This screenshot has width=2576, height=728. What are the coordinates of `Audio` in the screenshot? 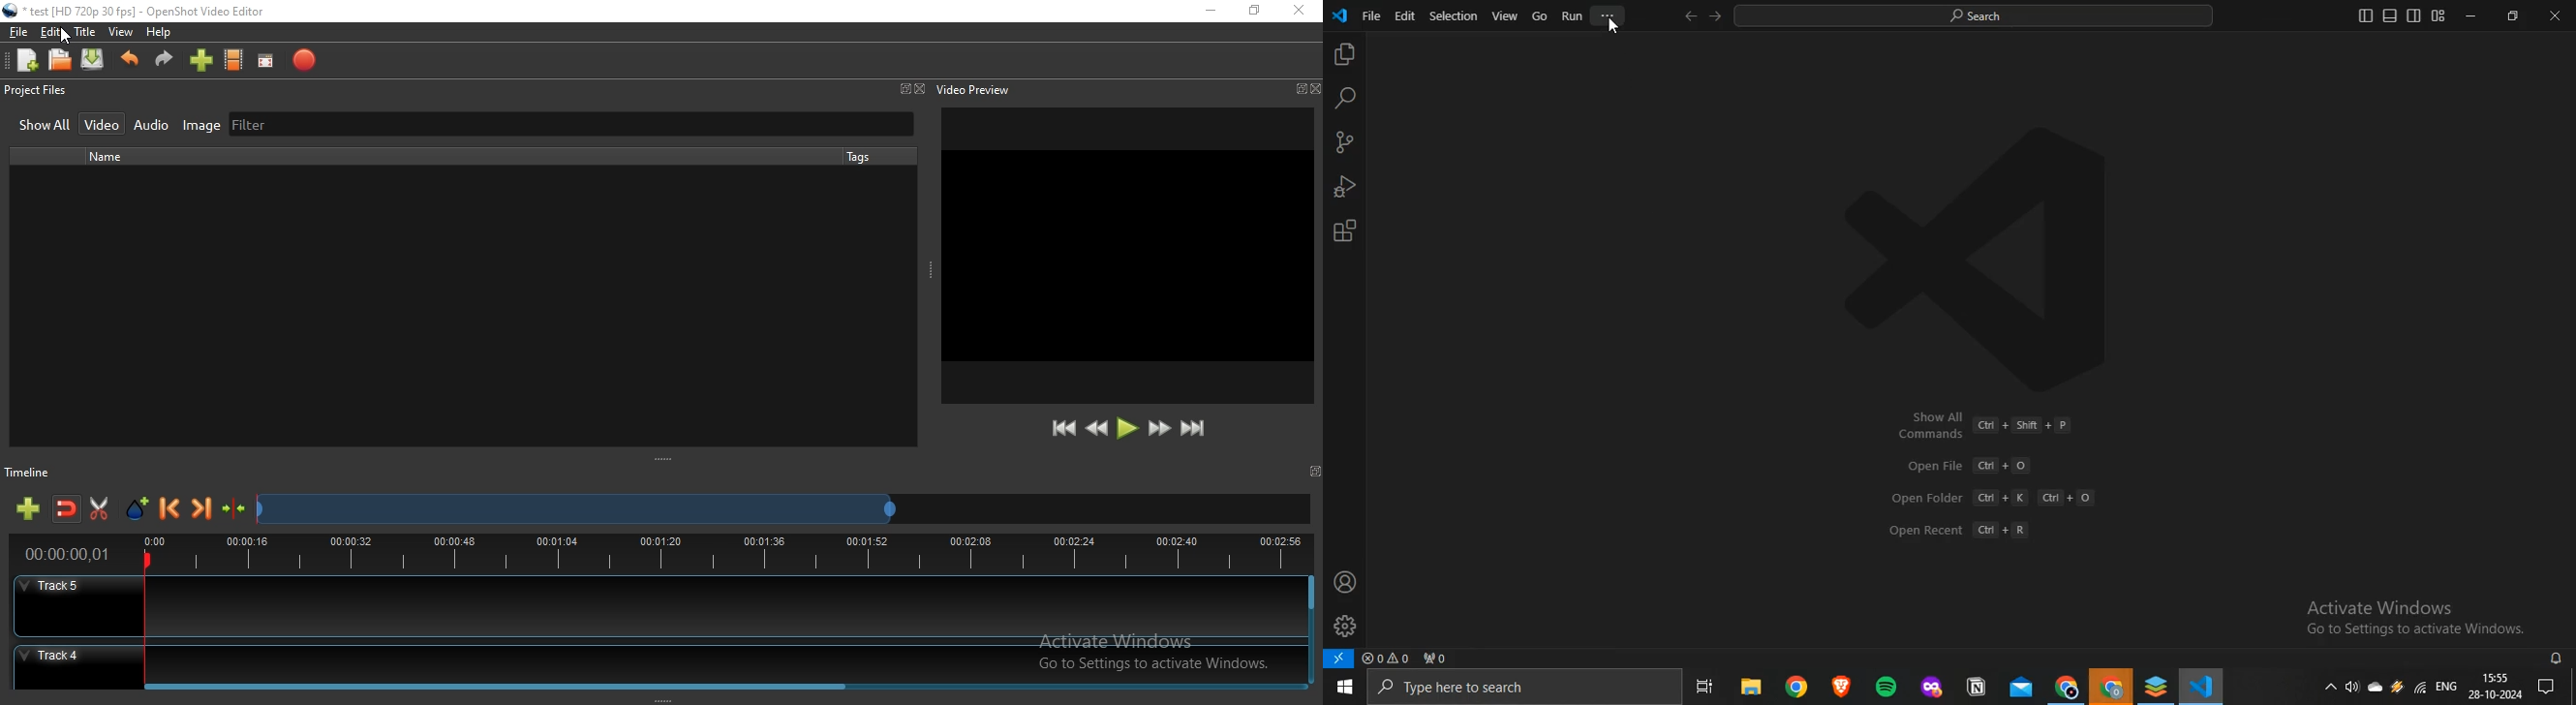 It's located at (152, 125).